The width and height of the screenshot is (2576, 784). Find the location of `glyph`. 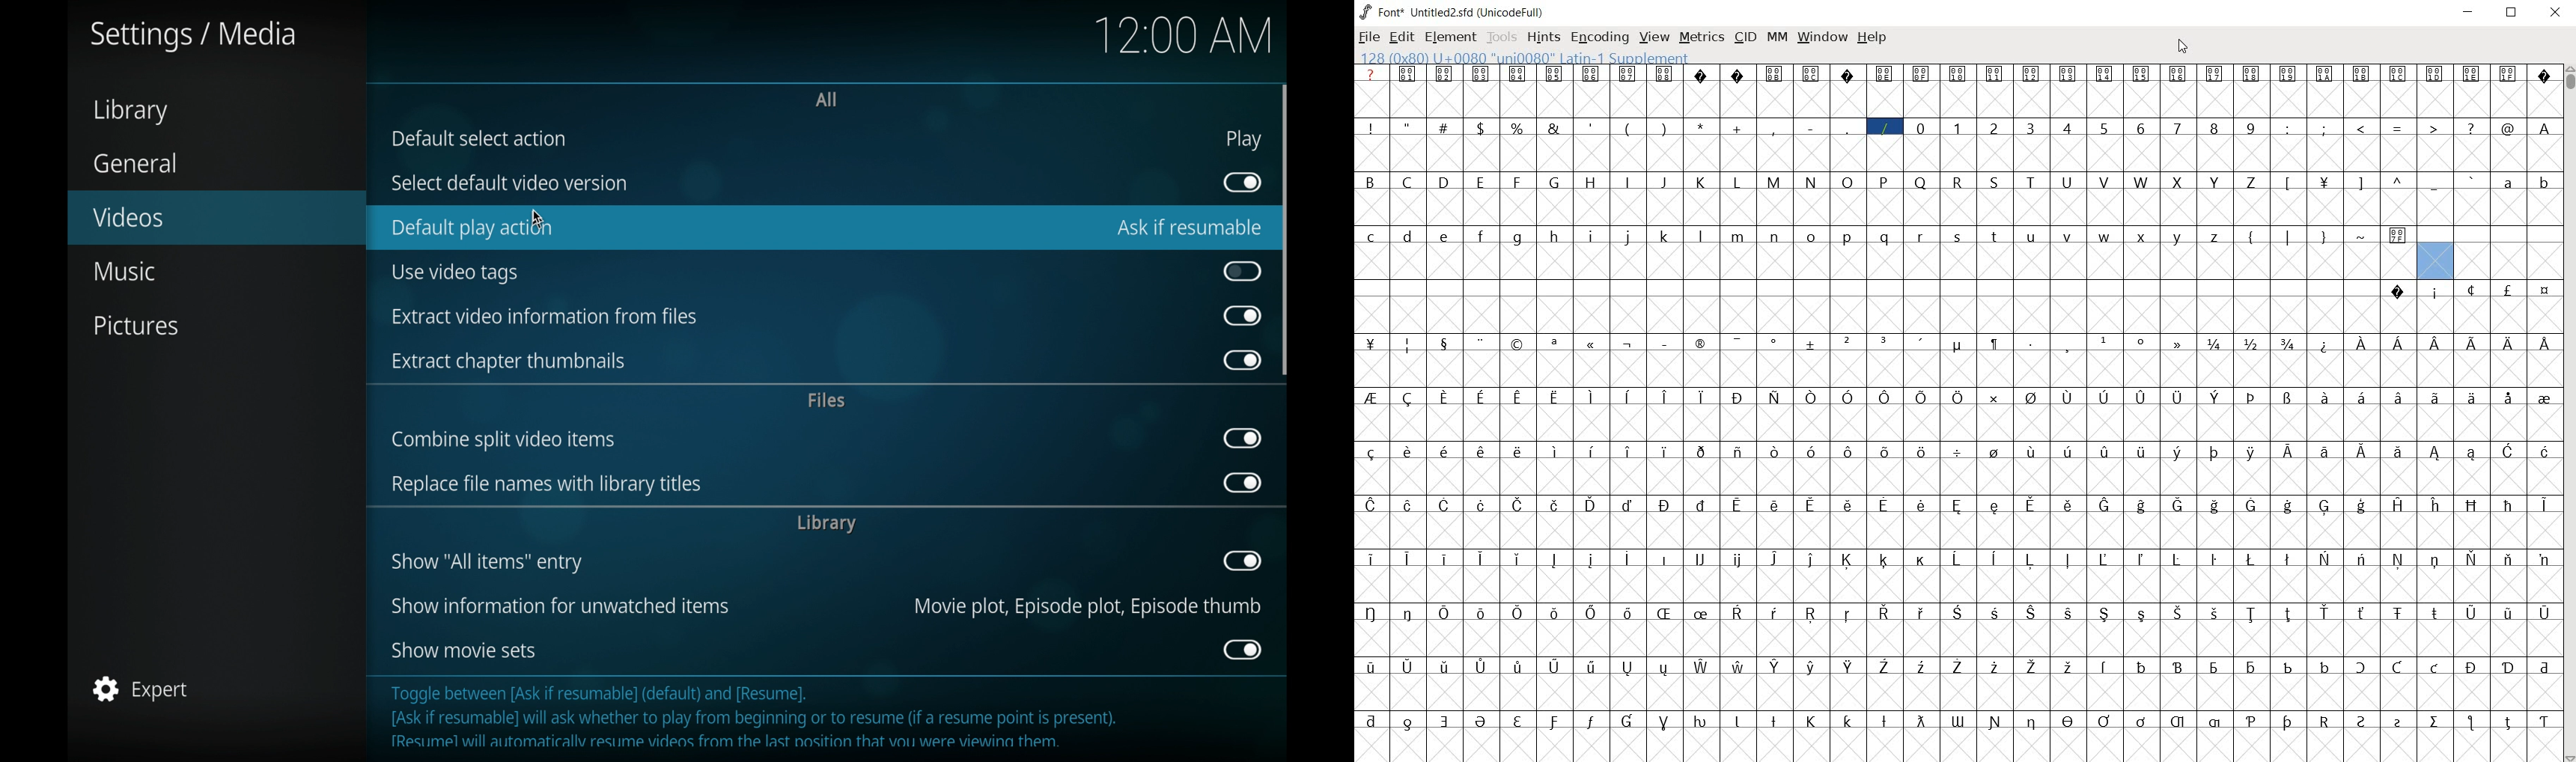

glyph is located at coordinates (1884, 182).